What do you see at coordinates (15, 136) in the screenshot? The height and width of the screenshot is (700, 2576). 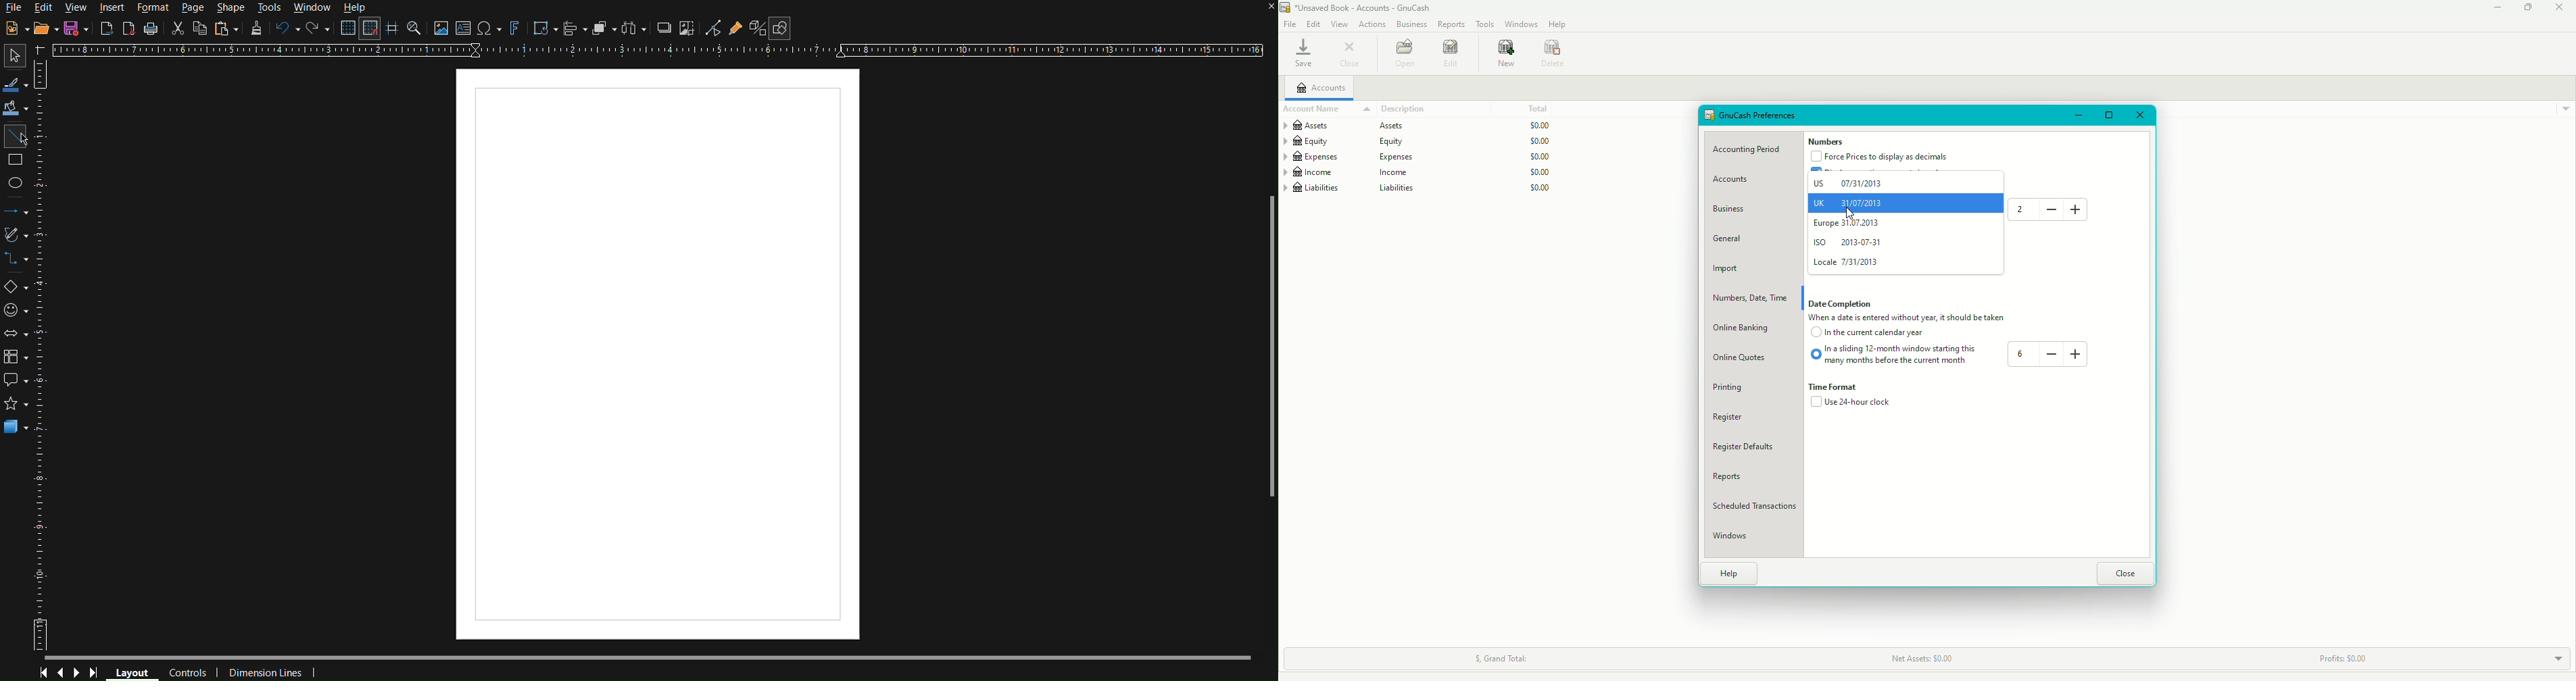 I see `Line ` at bounding box center [15, 136].